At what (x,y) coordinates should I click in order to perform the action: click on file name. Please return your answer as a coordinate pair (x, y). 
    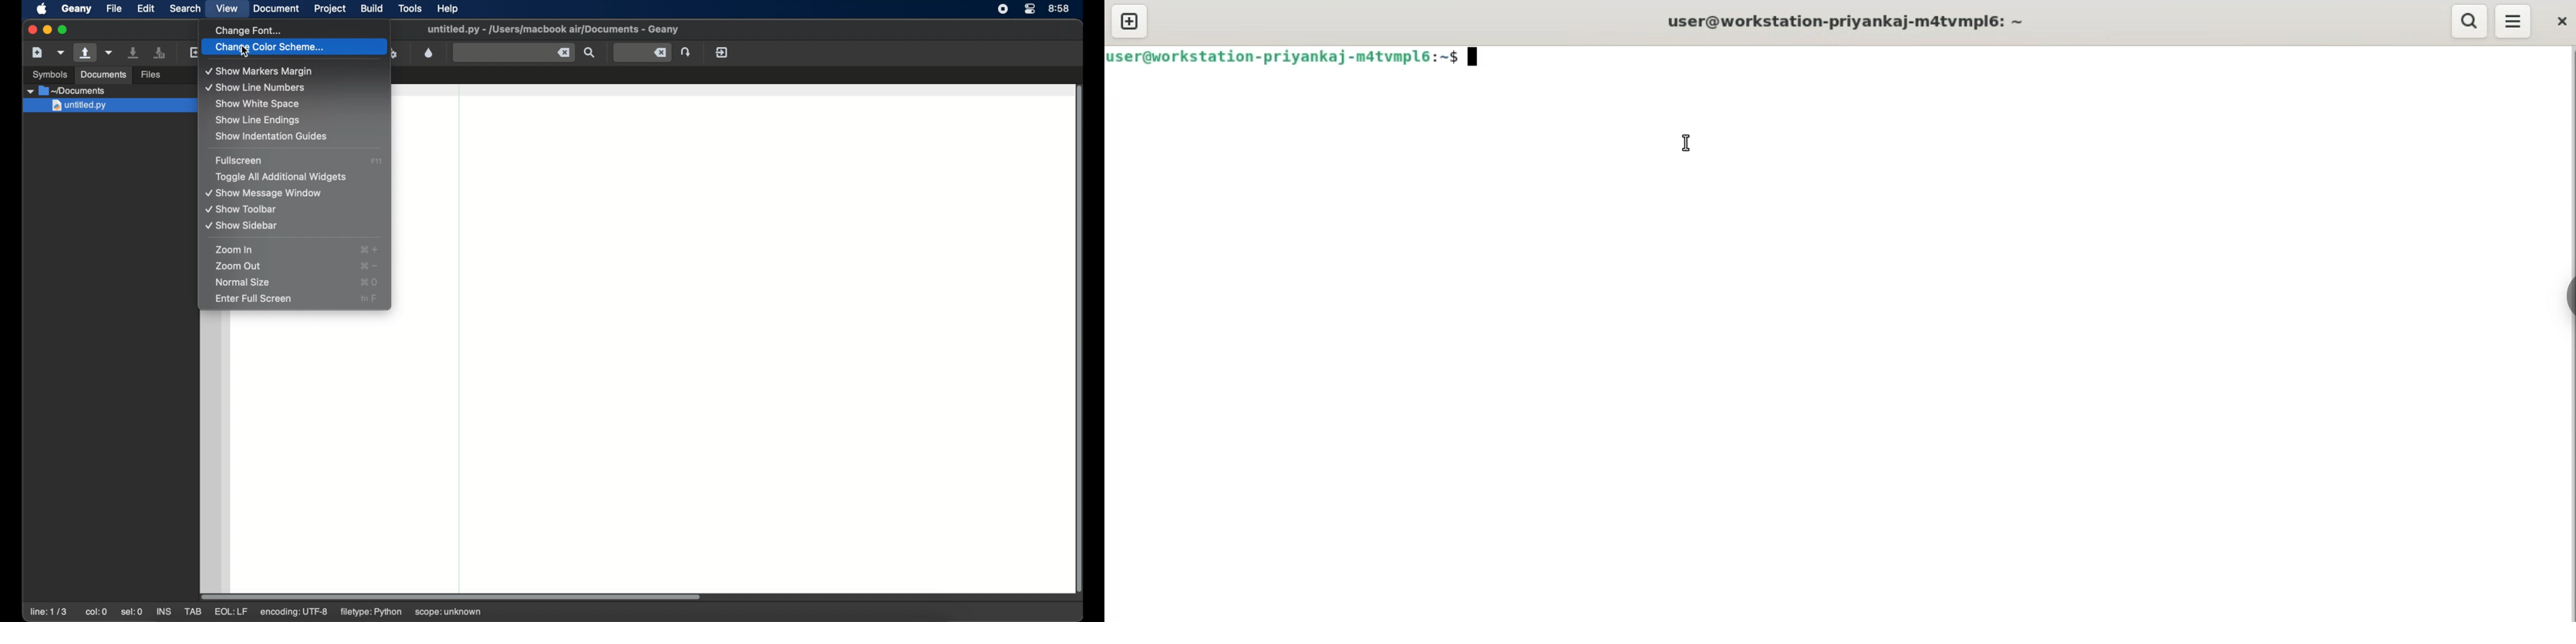
    Looking at the image, I should click on (552, 29).